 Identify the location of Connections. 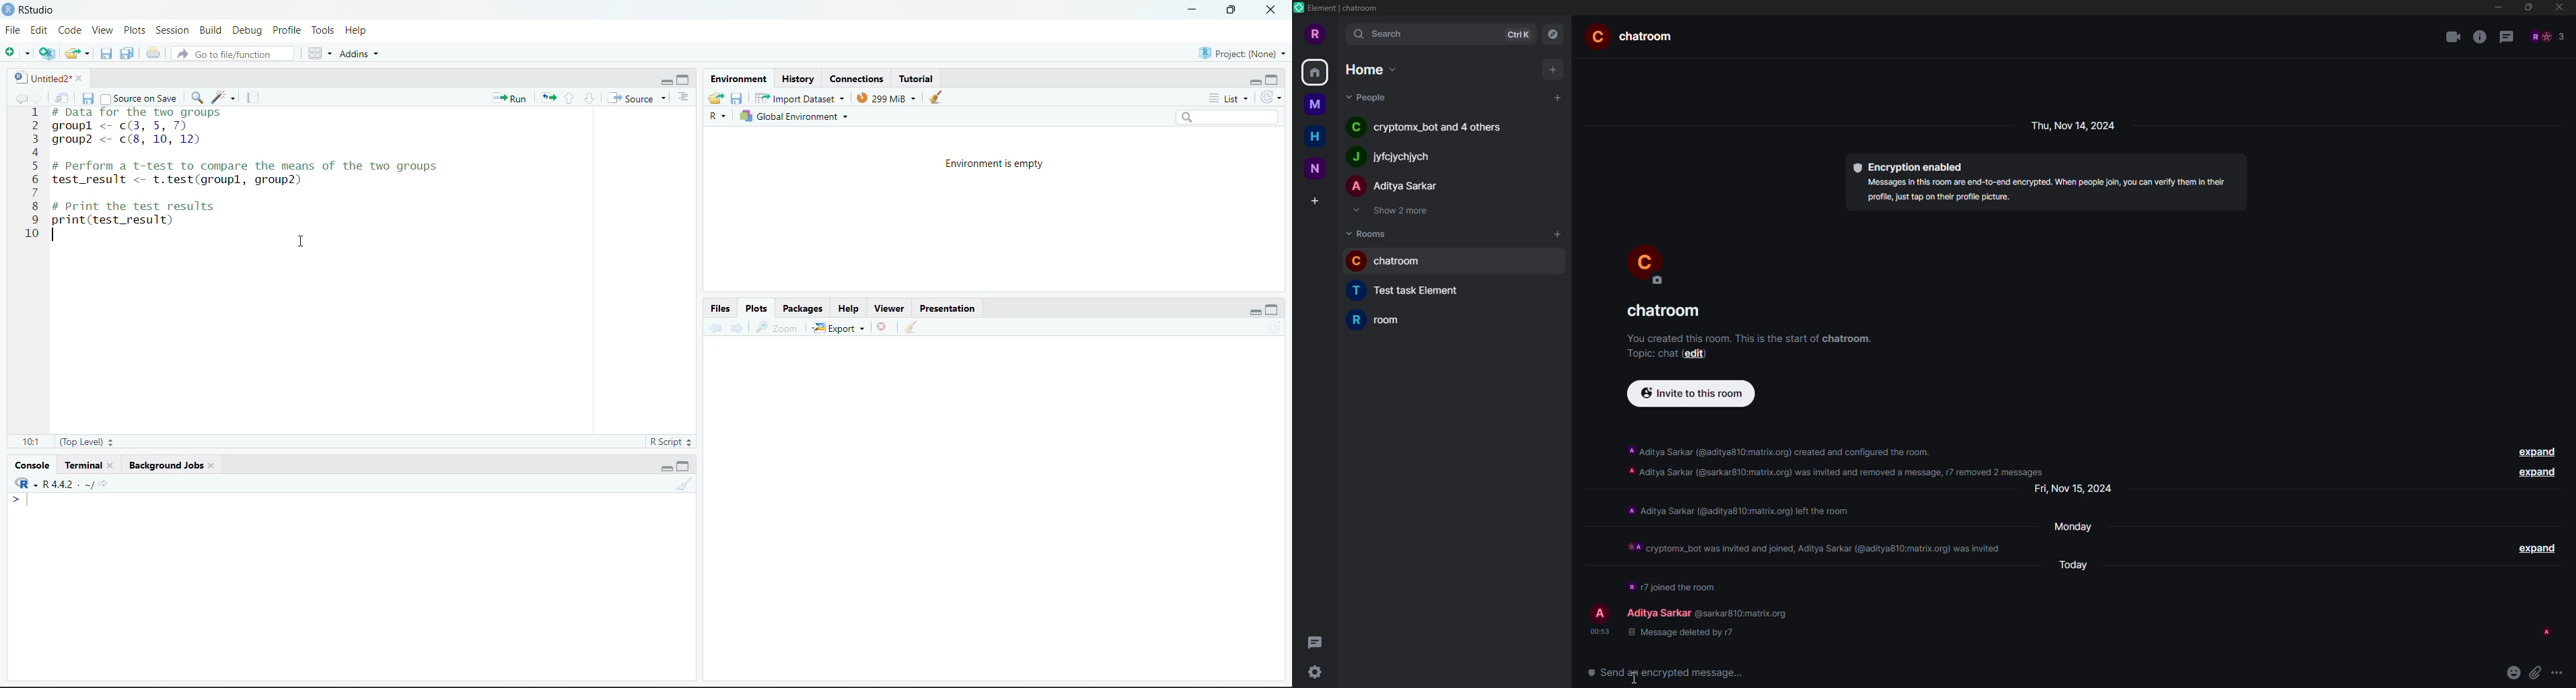
(860, 79).